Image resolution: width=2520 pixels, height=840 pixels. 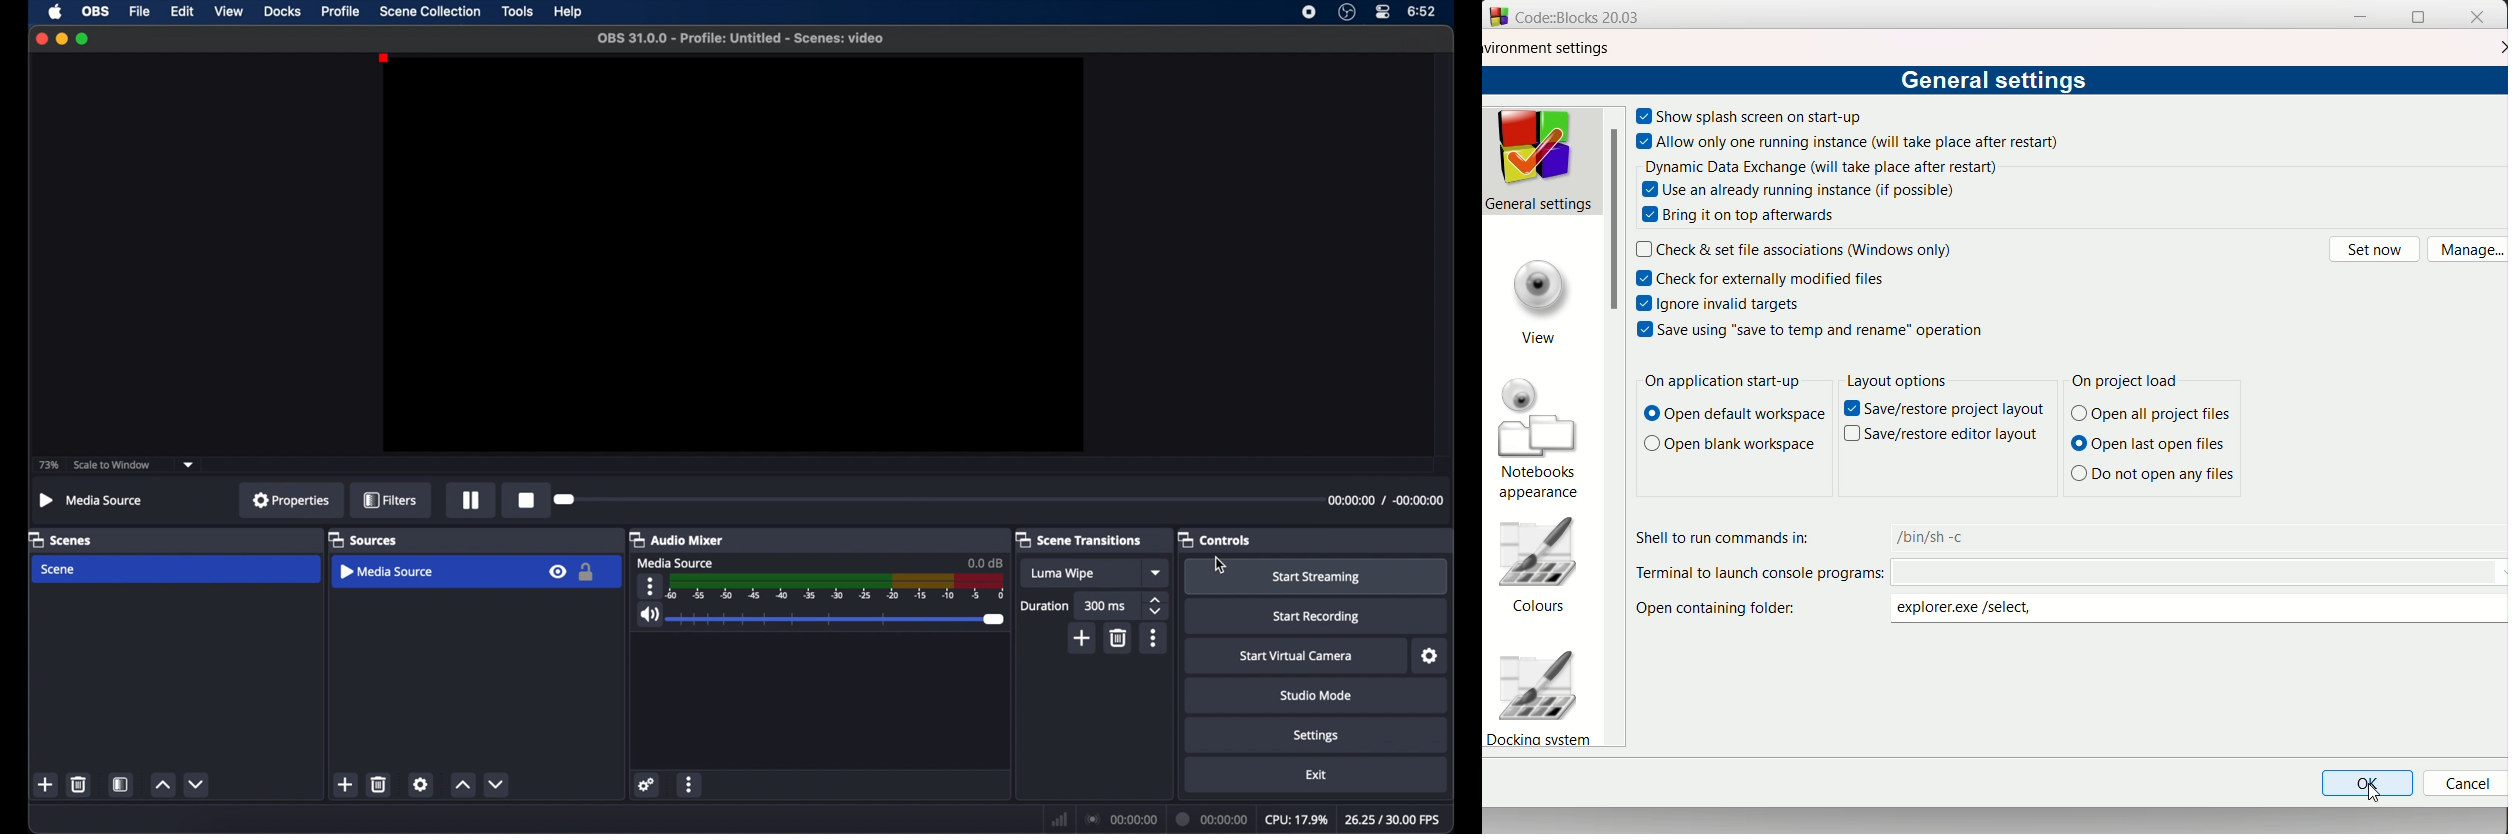 What do you see at coordinates (1122, 819) in the screenshot?
I see `connection` at bounding box center [1122, 819].